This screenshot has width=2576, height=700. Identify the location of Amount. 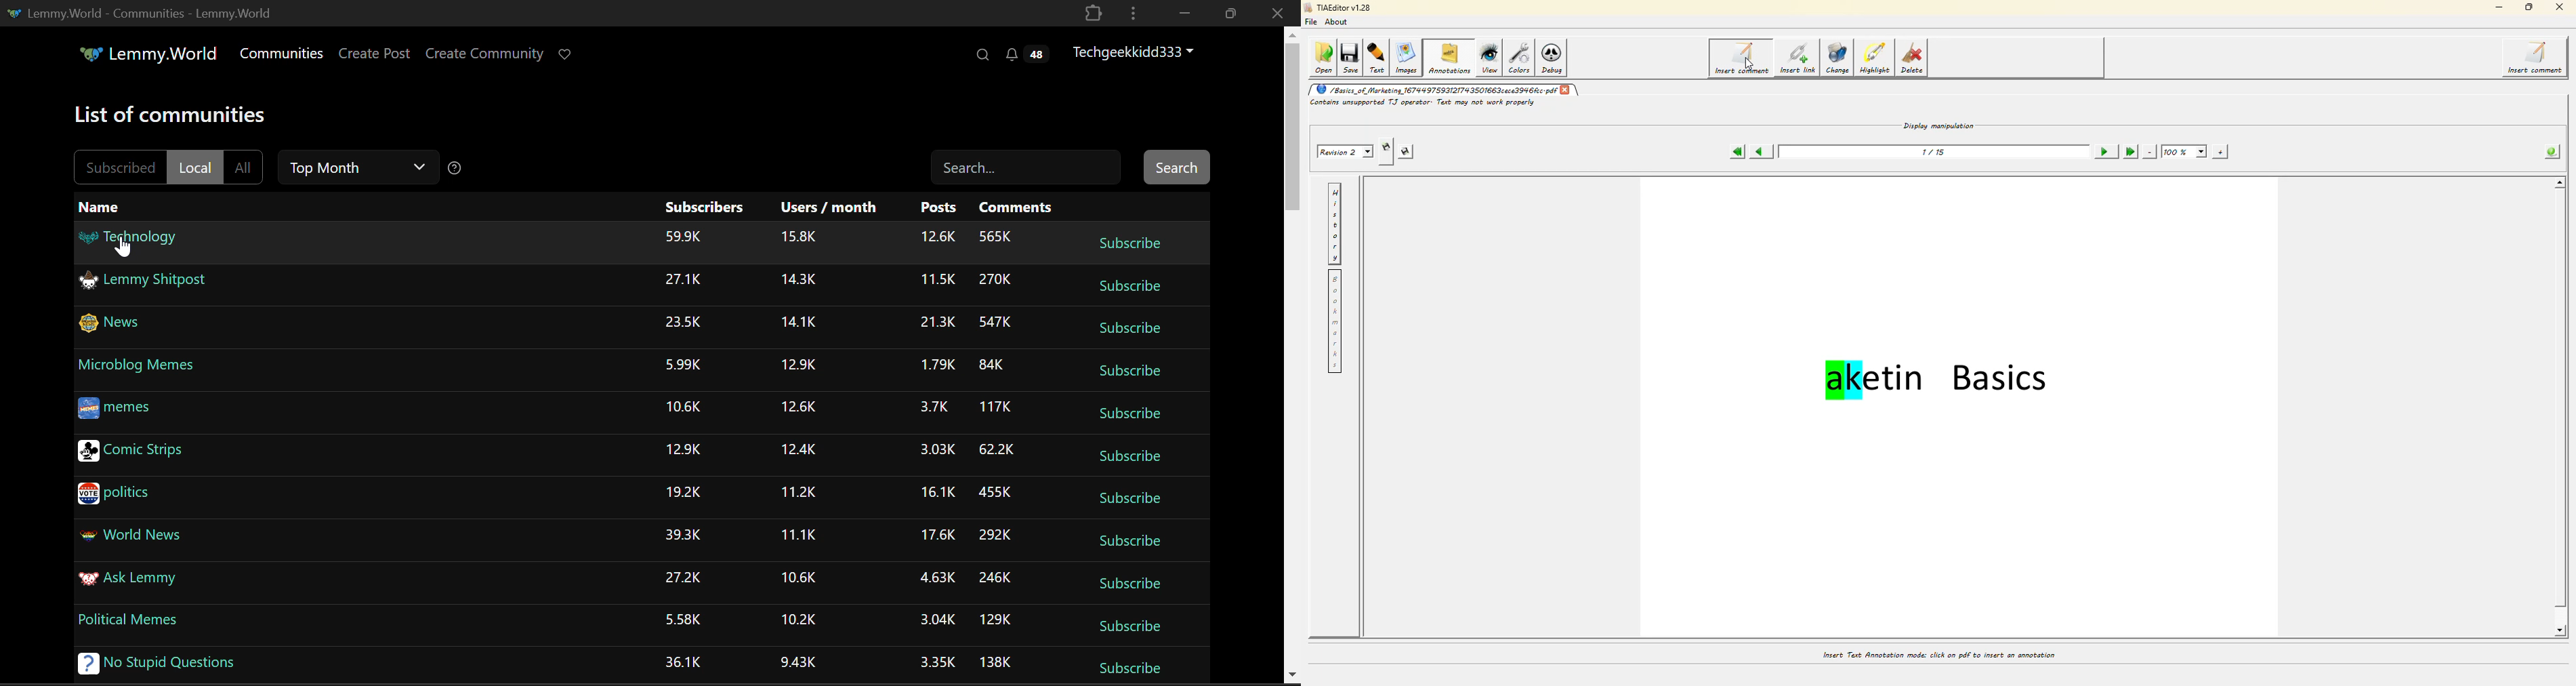
(999, 660).